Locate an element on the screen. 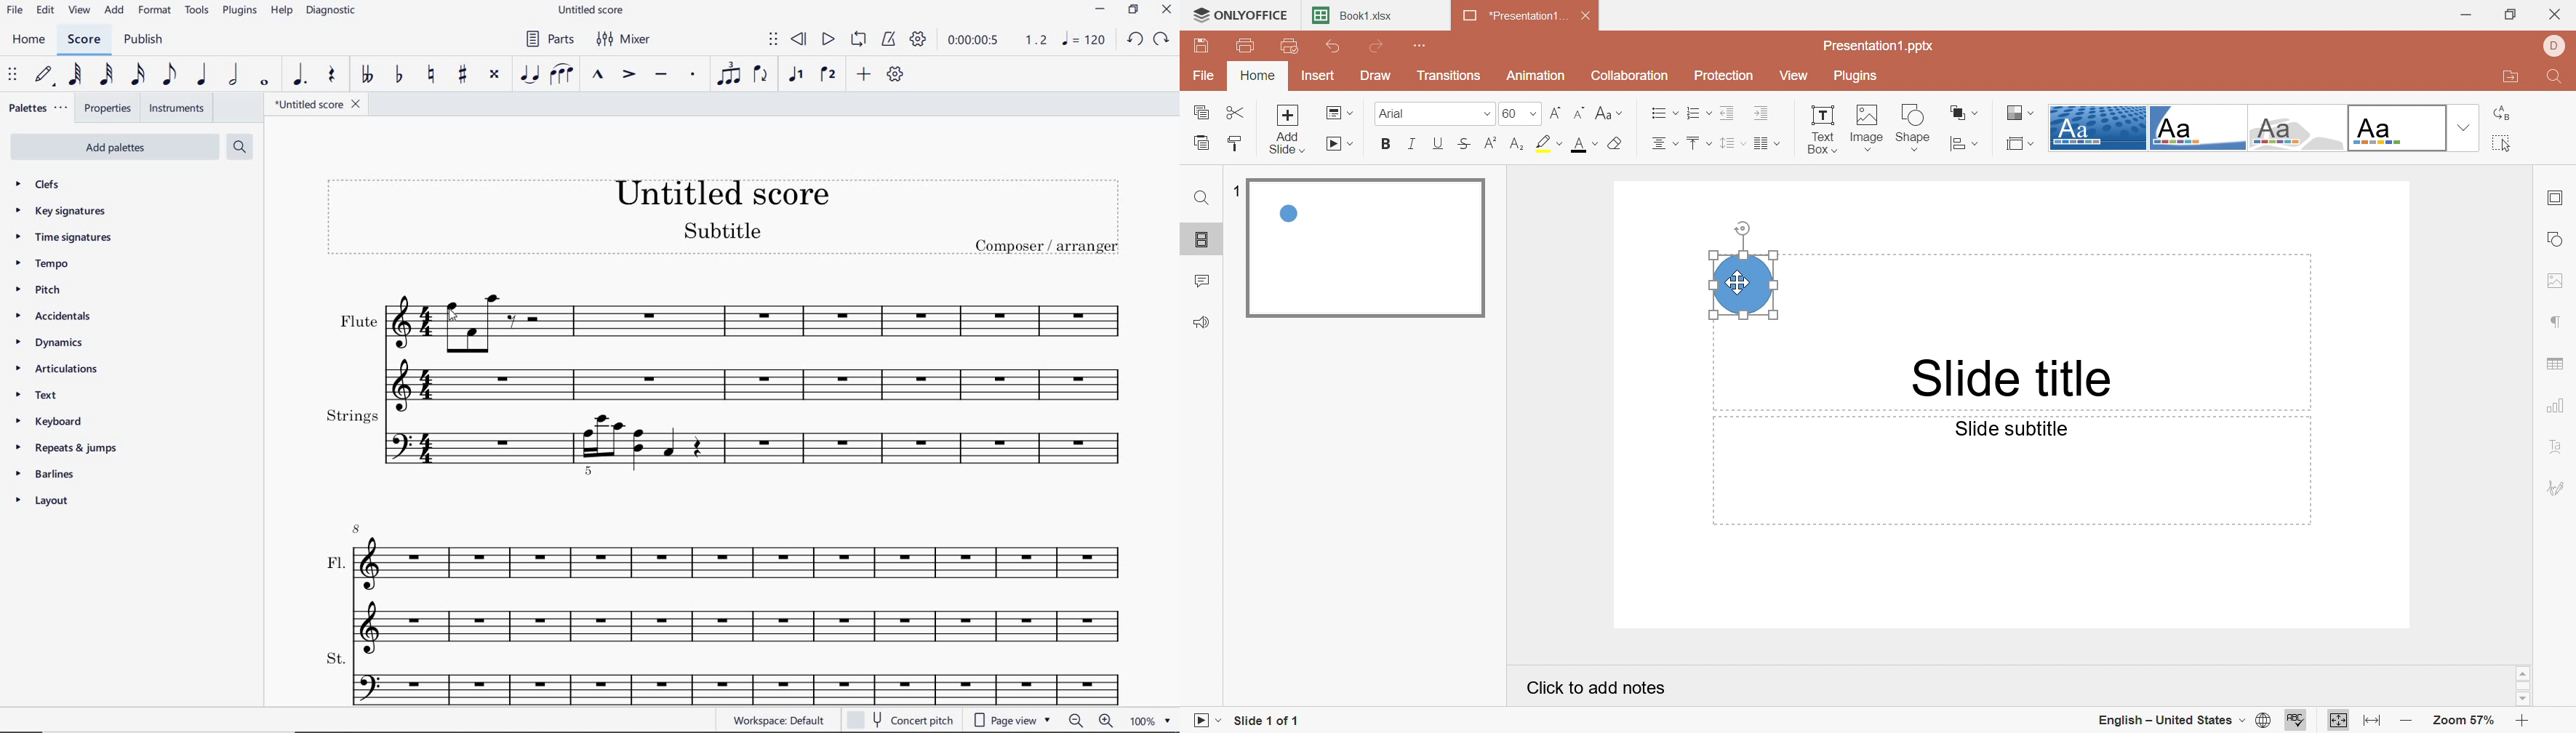  TOGGLE FLAT is located at coordinates (400, 73).